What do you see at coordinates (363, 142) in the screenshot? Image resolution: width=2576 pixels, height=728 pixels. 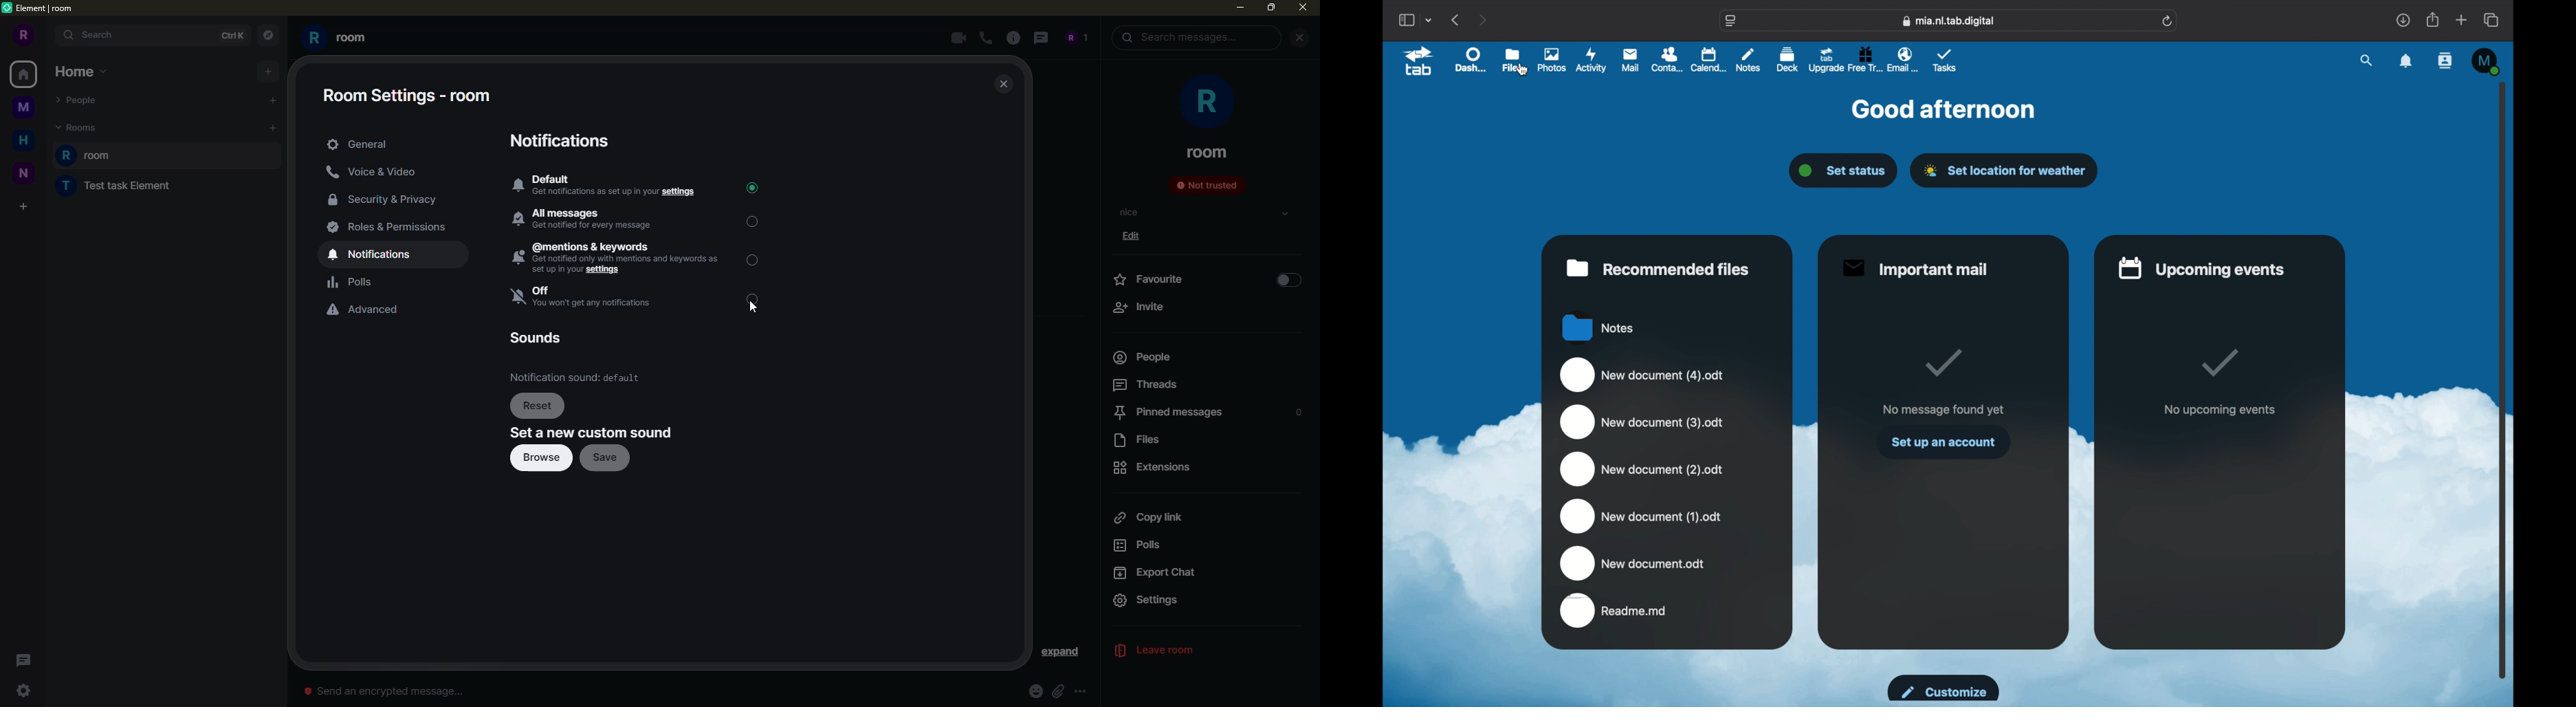 I see `general` at bounding box center [363, 142].